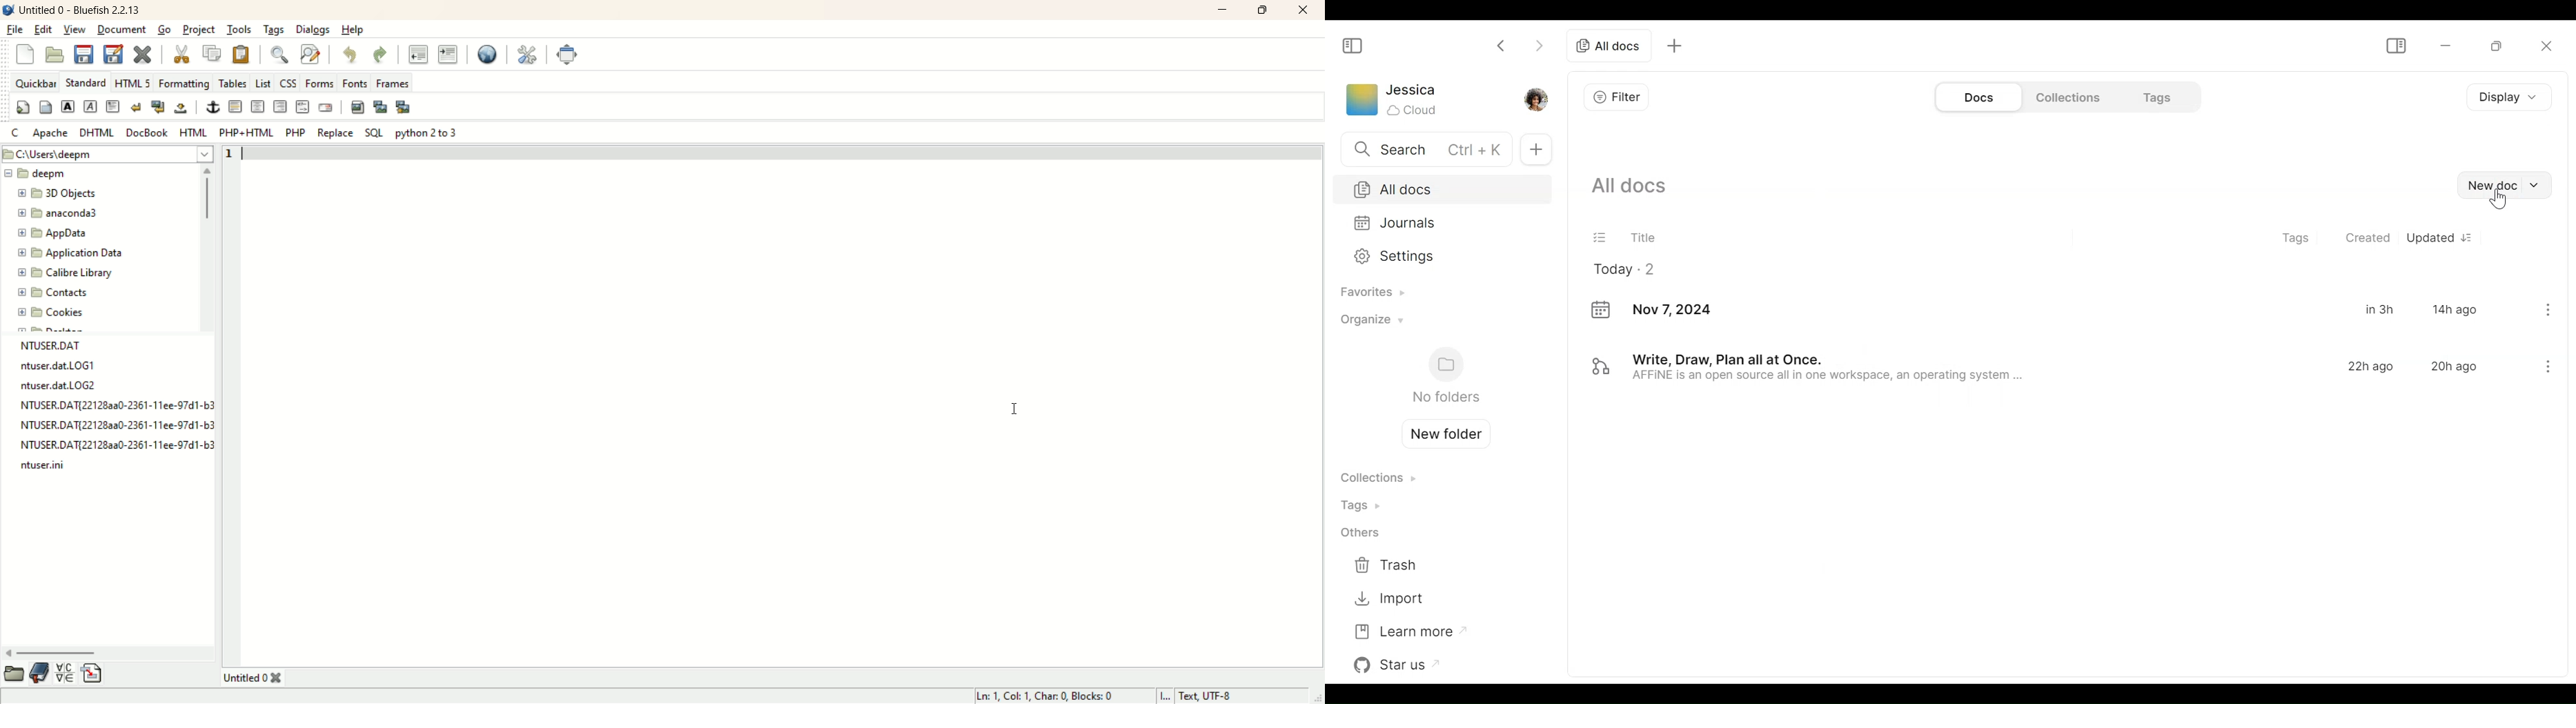 This screenshot has height=728, width=2576. Describe the element at coordinates (184, 84) in the screenshot. I see `formatting` at that location.